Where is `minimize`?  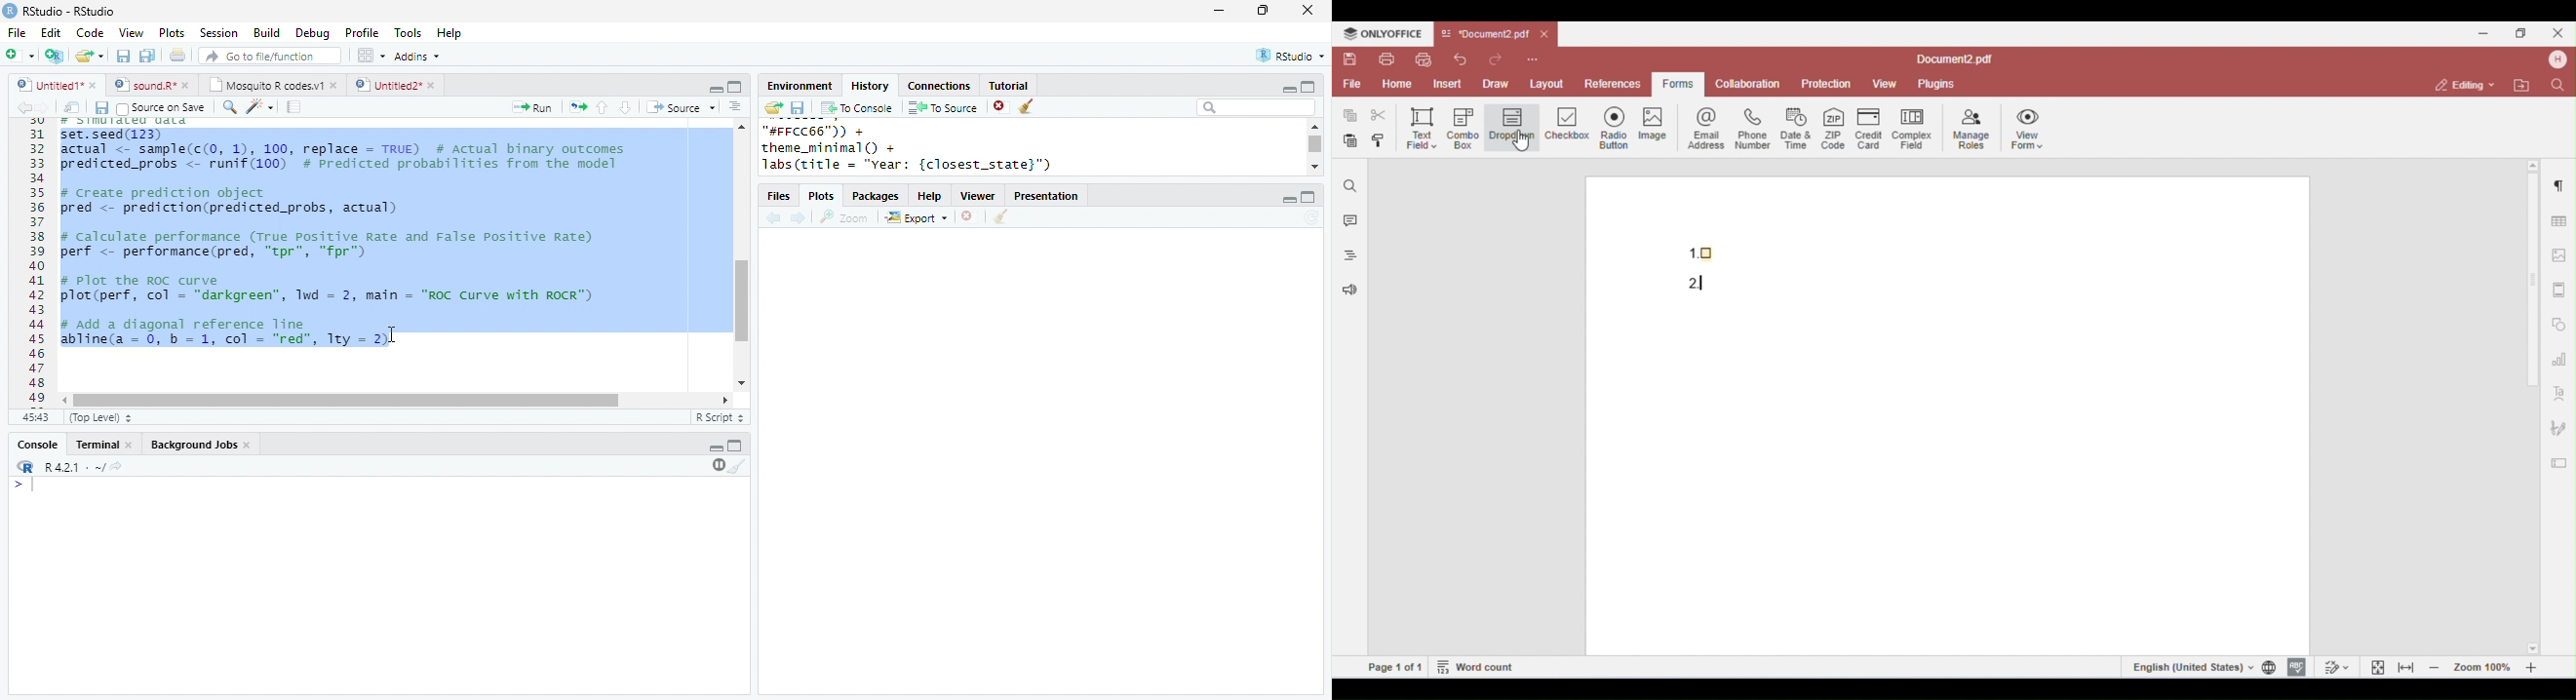 minimize is located at coordinates (716, 448).